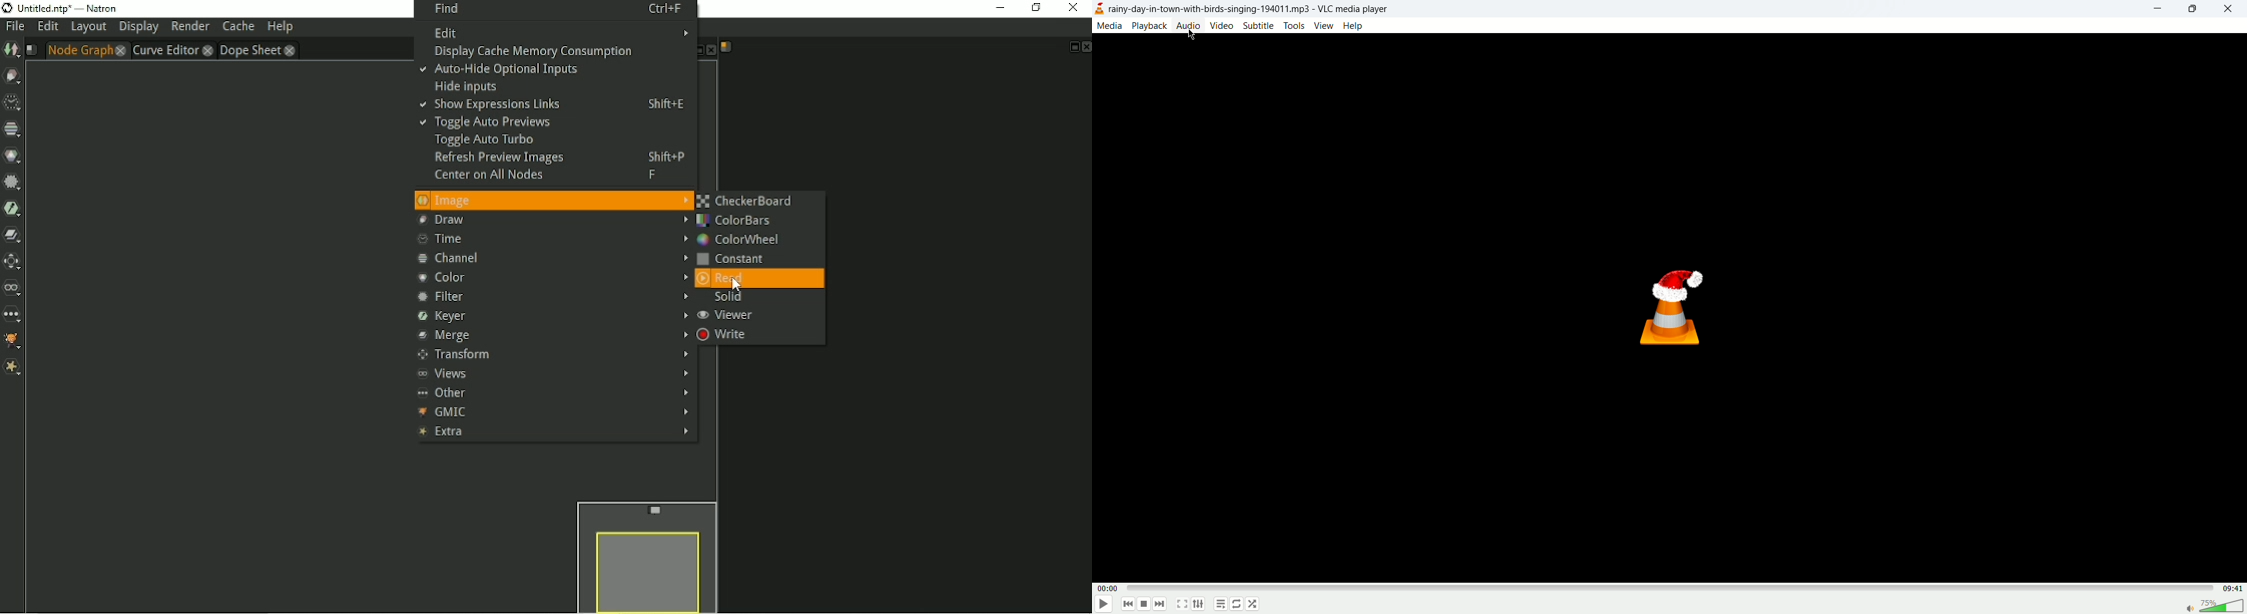 This screenshot has height=616, width=2268. Describe the element at coordinates (1145, 604) in the screenshot. I see `stop` at that location.